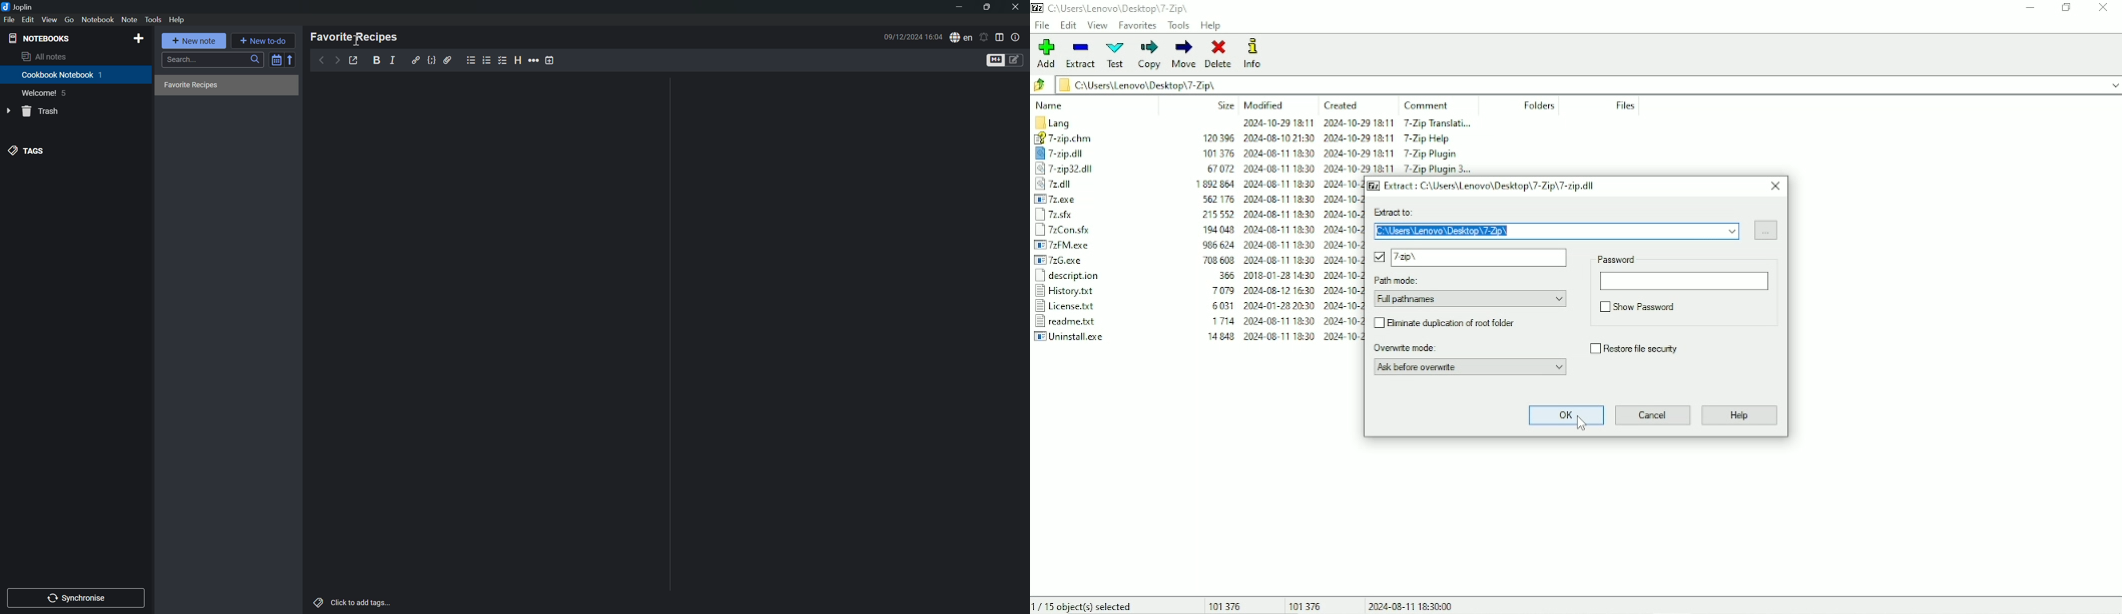 The width and height of the screenshot is (2128, 616). I want to click on 2024-70-29 1211 2004-10-29 1&1 T-Zip Translati..., so click(1345, 124).